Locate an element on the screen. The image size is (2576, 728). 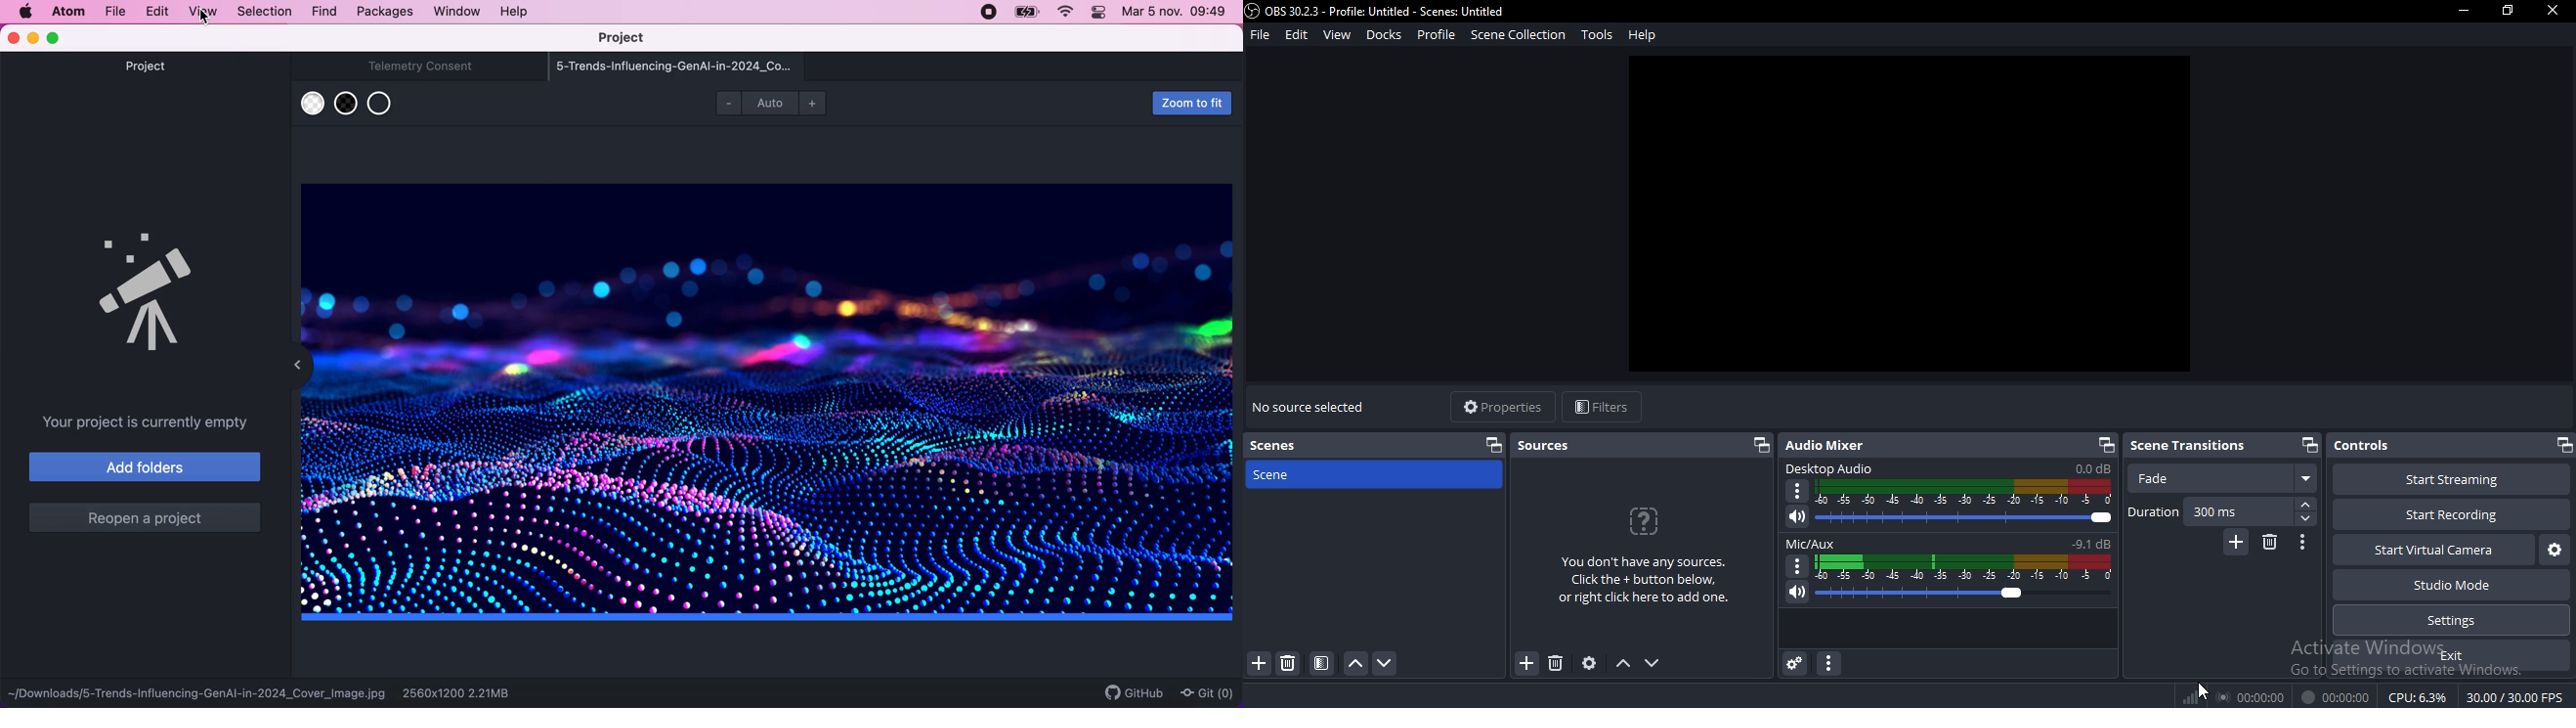
scene collection is located at coordinates (1517, 34).